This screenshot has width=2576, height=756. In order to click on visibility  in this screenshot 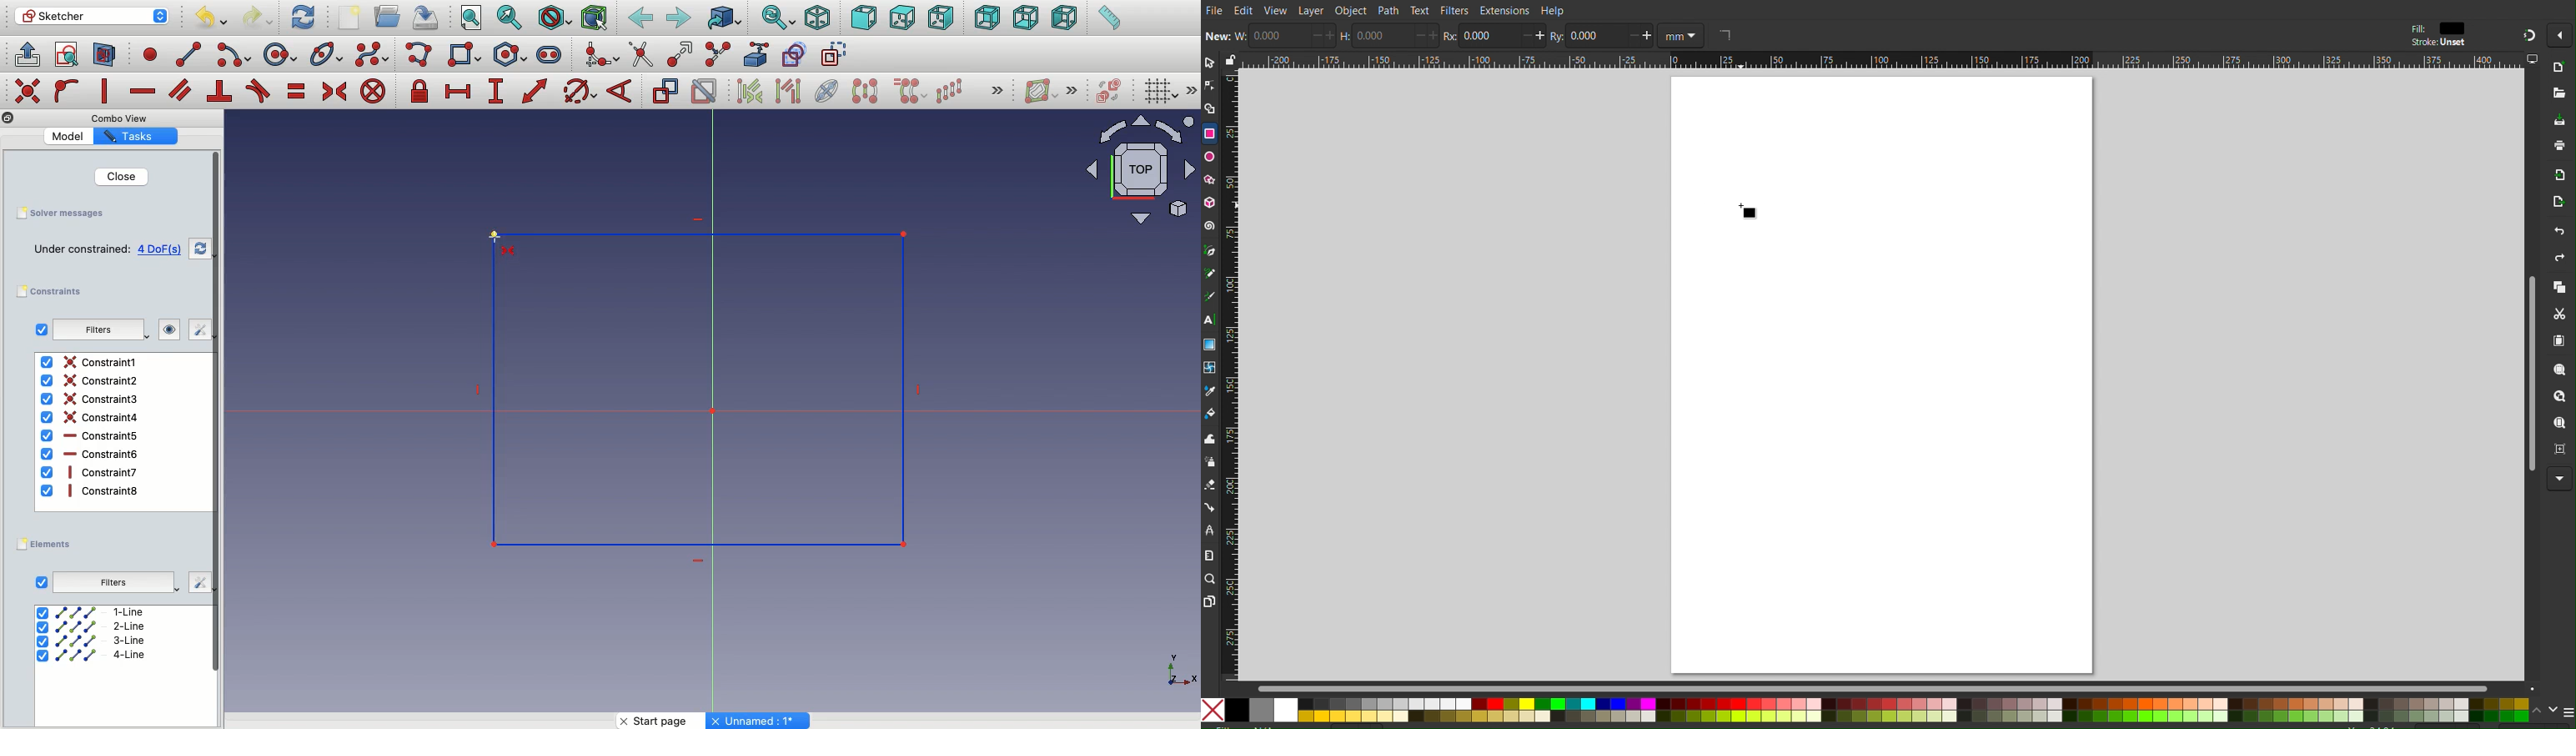, I will do `click(166, 329)`.